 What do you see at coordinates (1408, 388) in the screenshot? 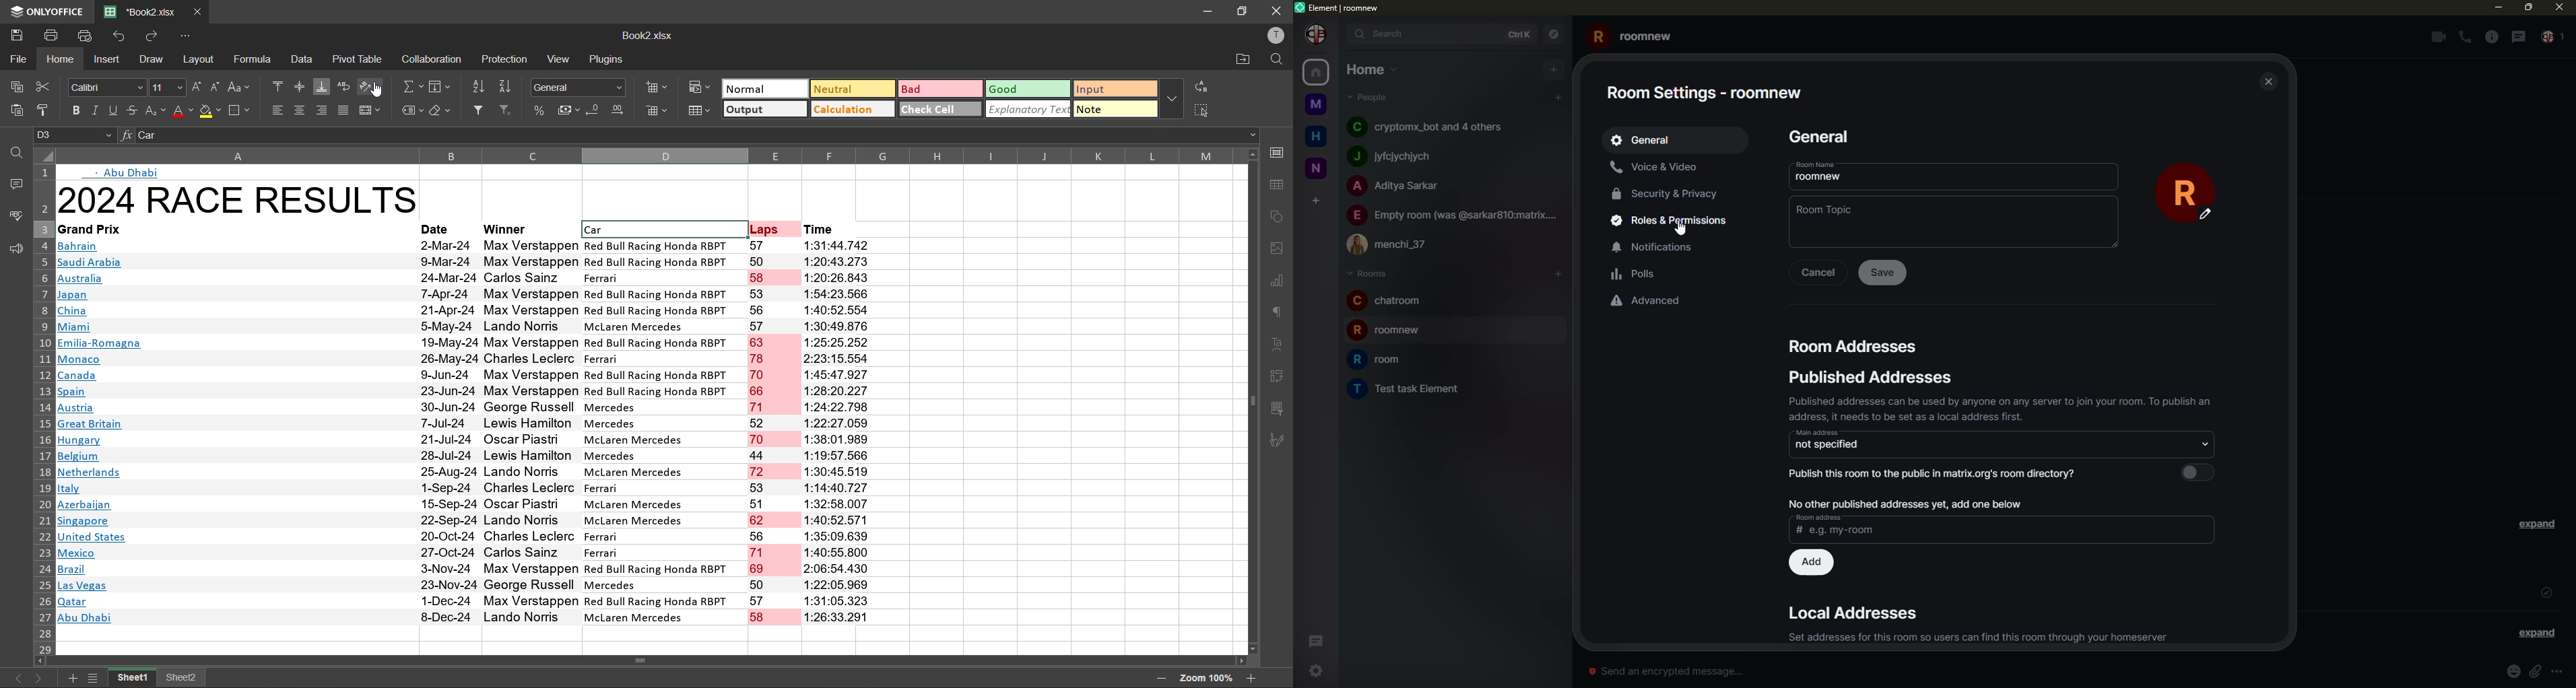
I see `room` at bounding box center [1408, 388].